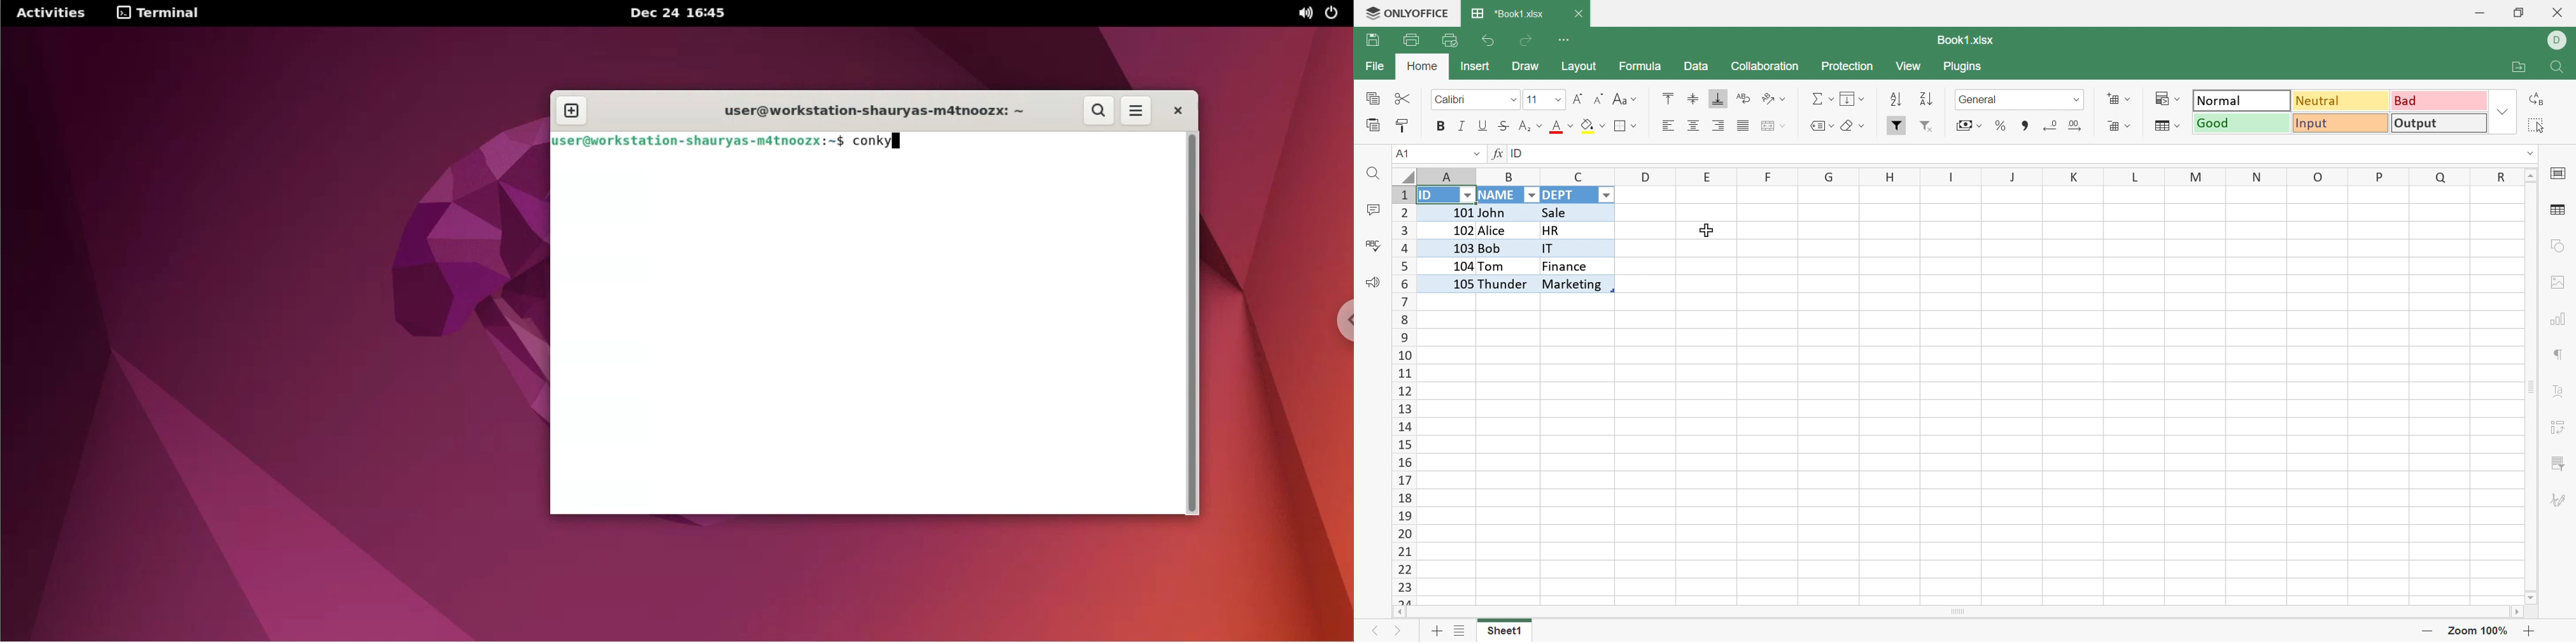 This screenshot has width=2576, height=644. What do you see at coordinates (1968, 125) in the screenshot?
I see `Accounting` at bounding box center [1968, 125].